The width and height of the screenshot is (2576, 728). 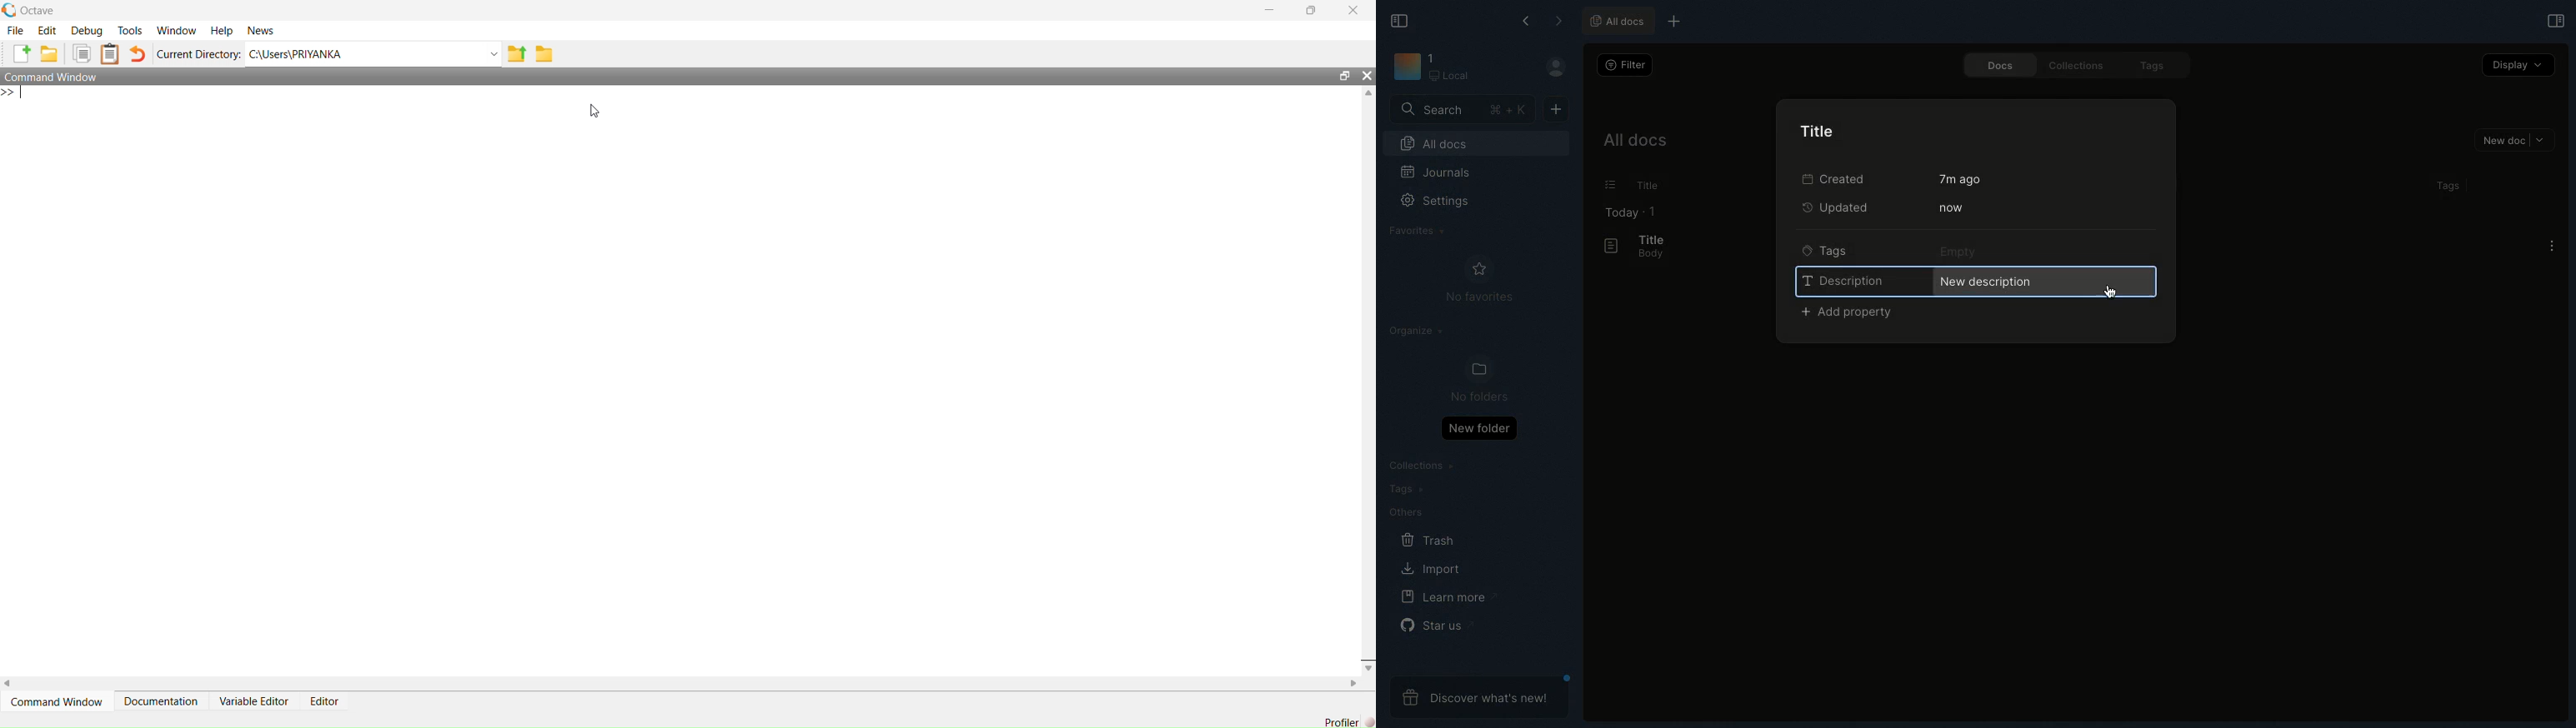 I want to click on Help, so click(x=222, y=33).